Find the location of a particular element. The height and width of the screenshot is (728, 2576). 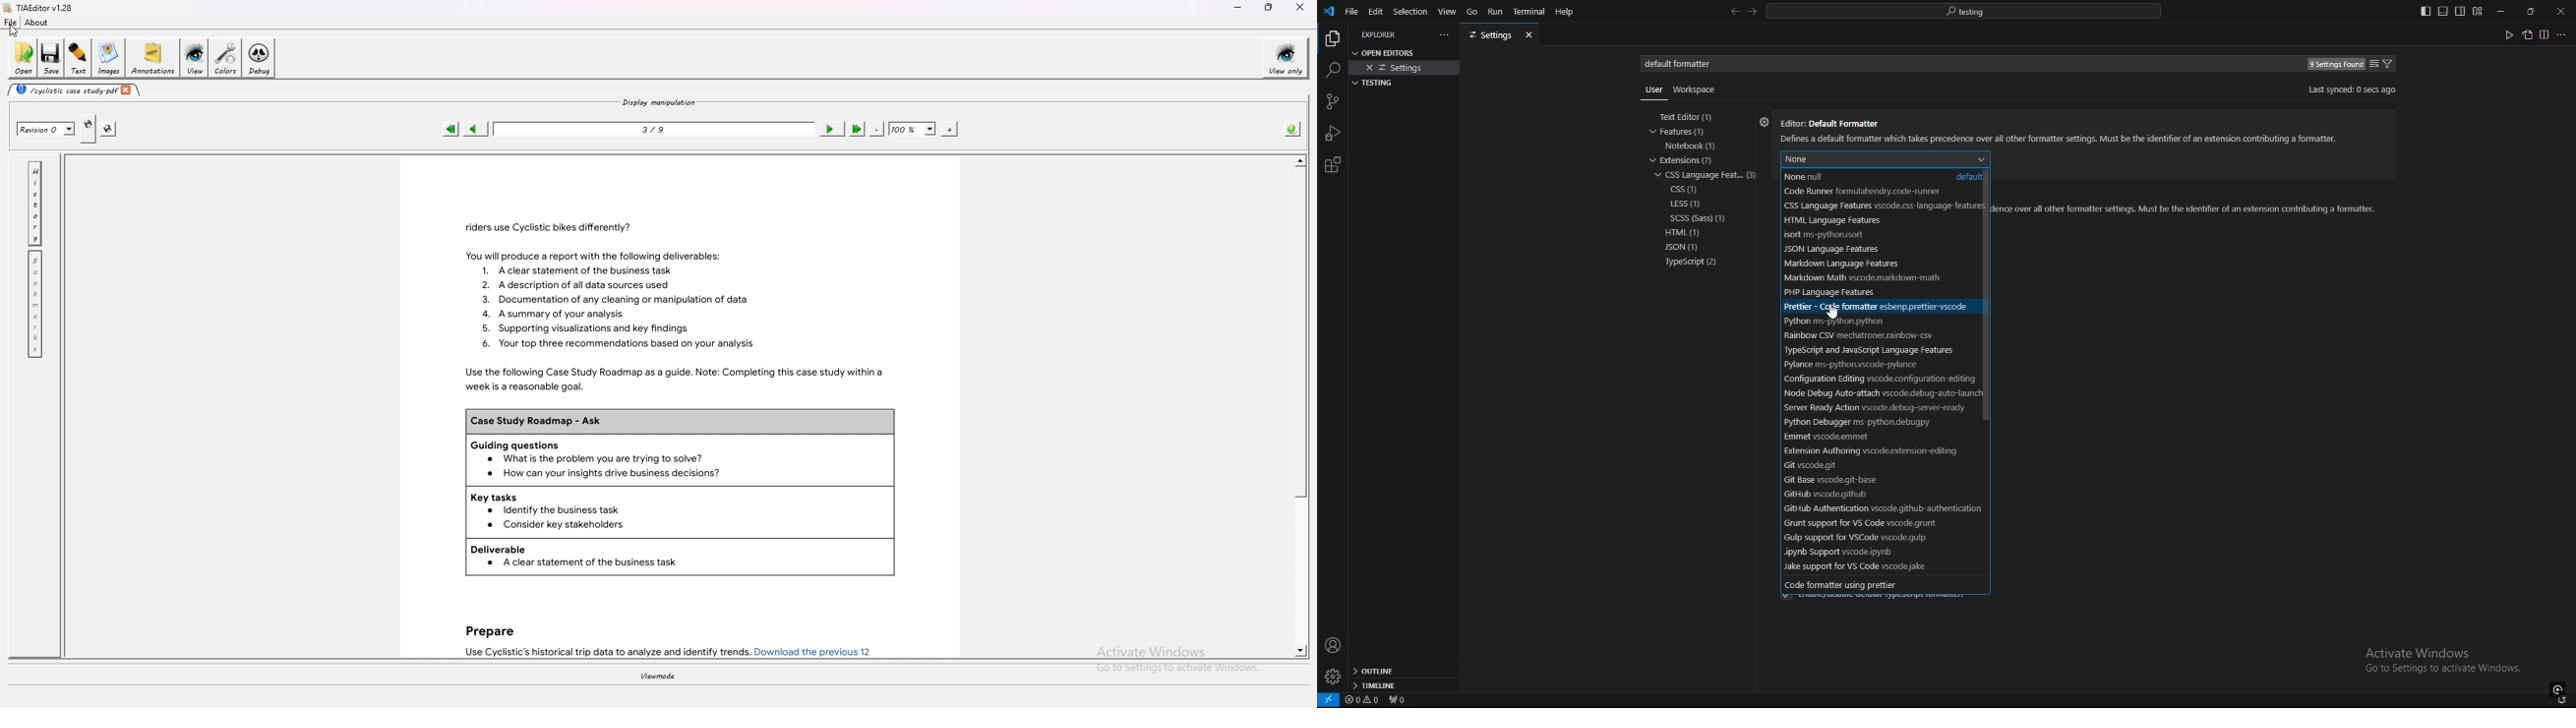

outline is located at coordinates (1404, 672).